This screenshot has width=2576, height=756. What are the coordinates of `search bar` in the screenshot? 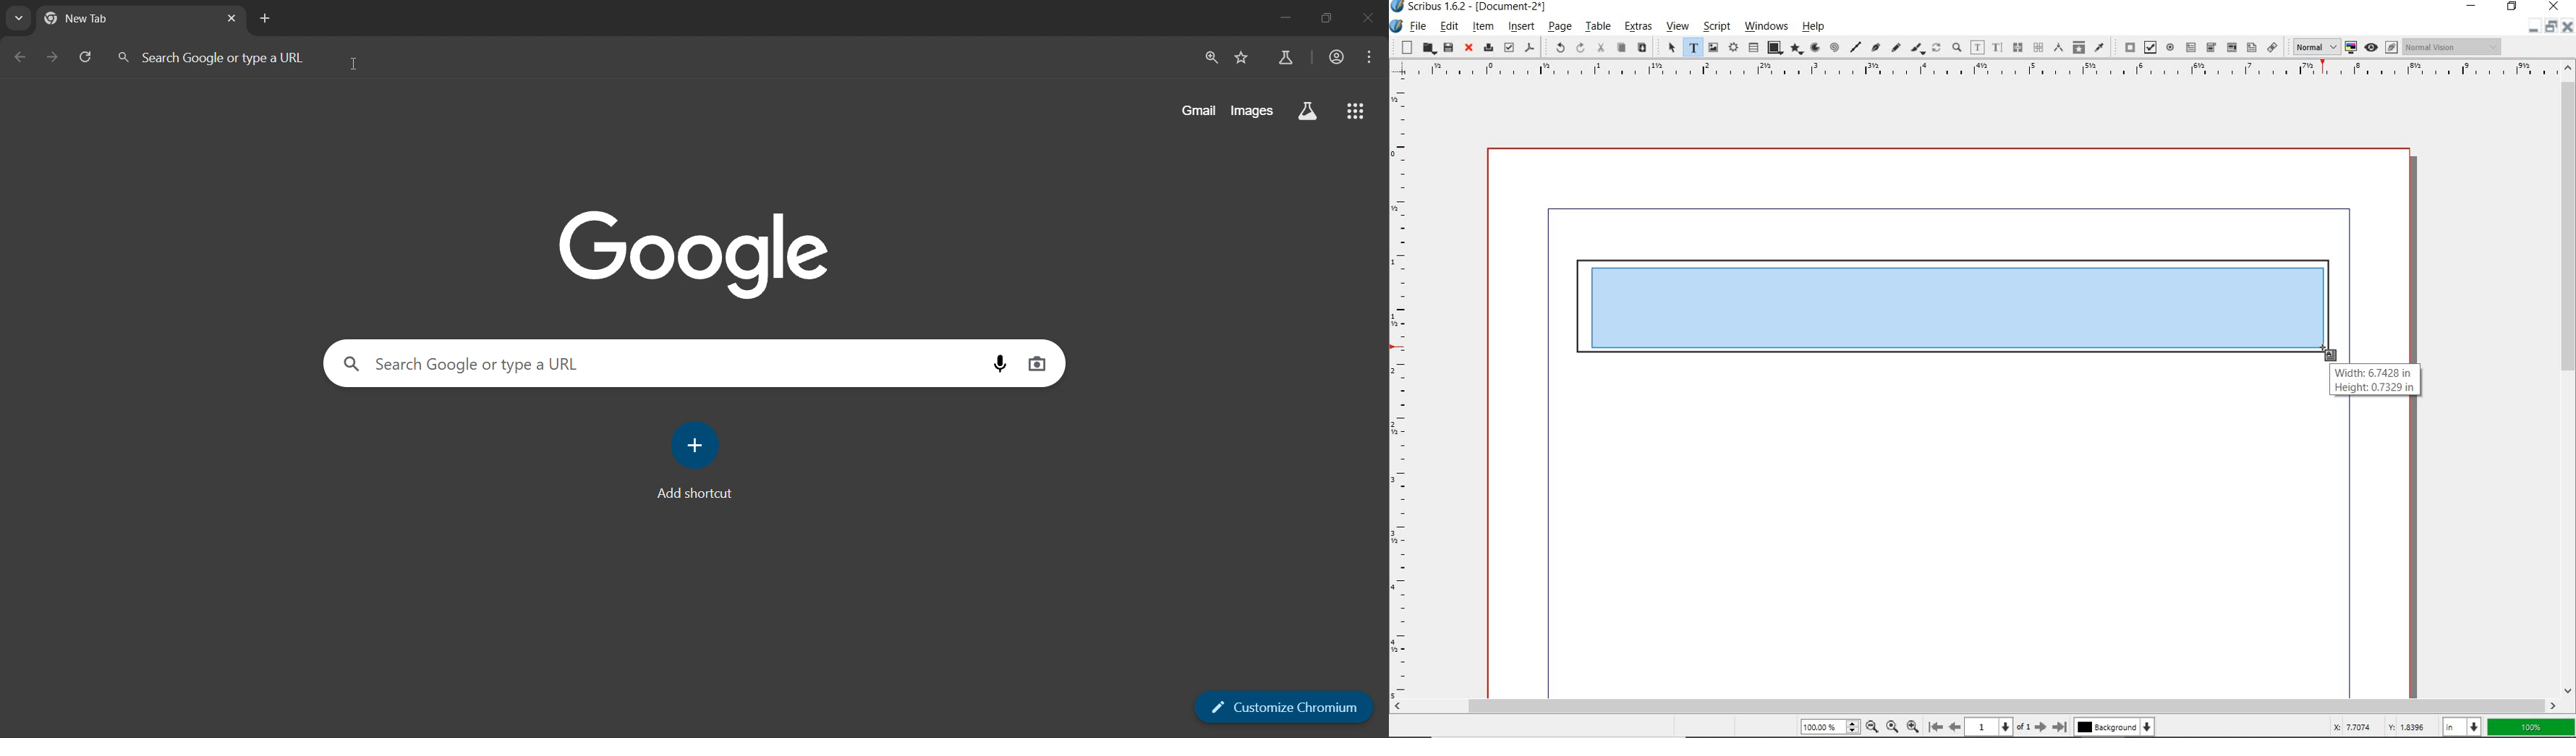 It's located at (212, 56).